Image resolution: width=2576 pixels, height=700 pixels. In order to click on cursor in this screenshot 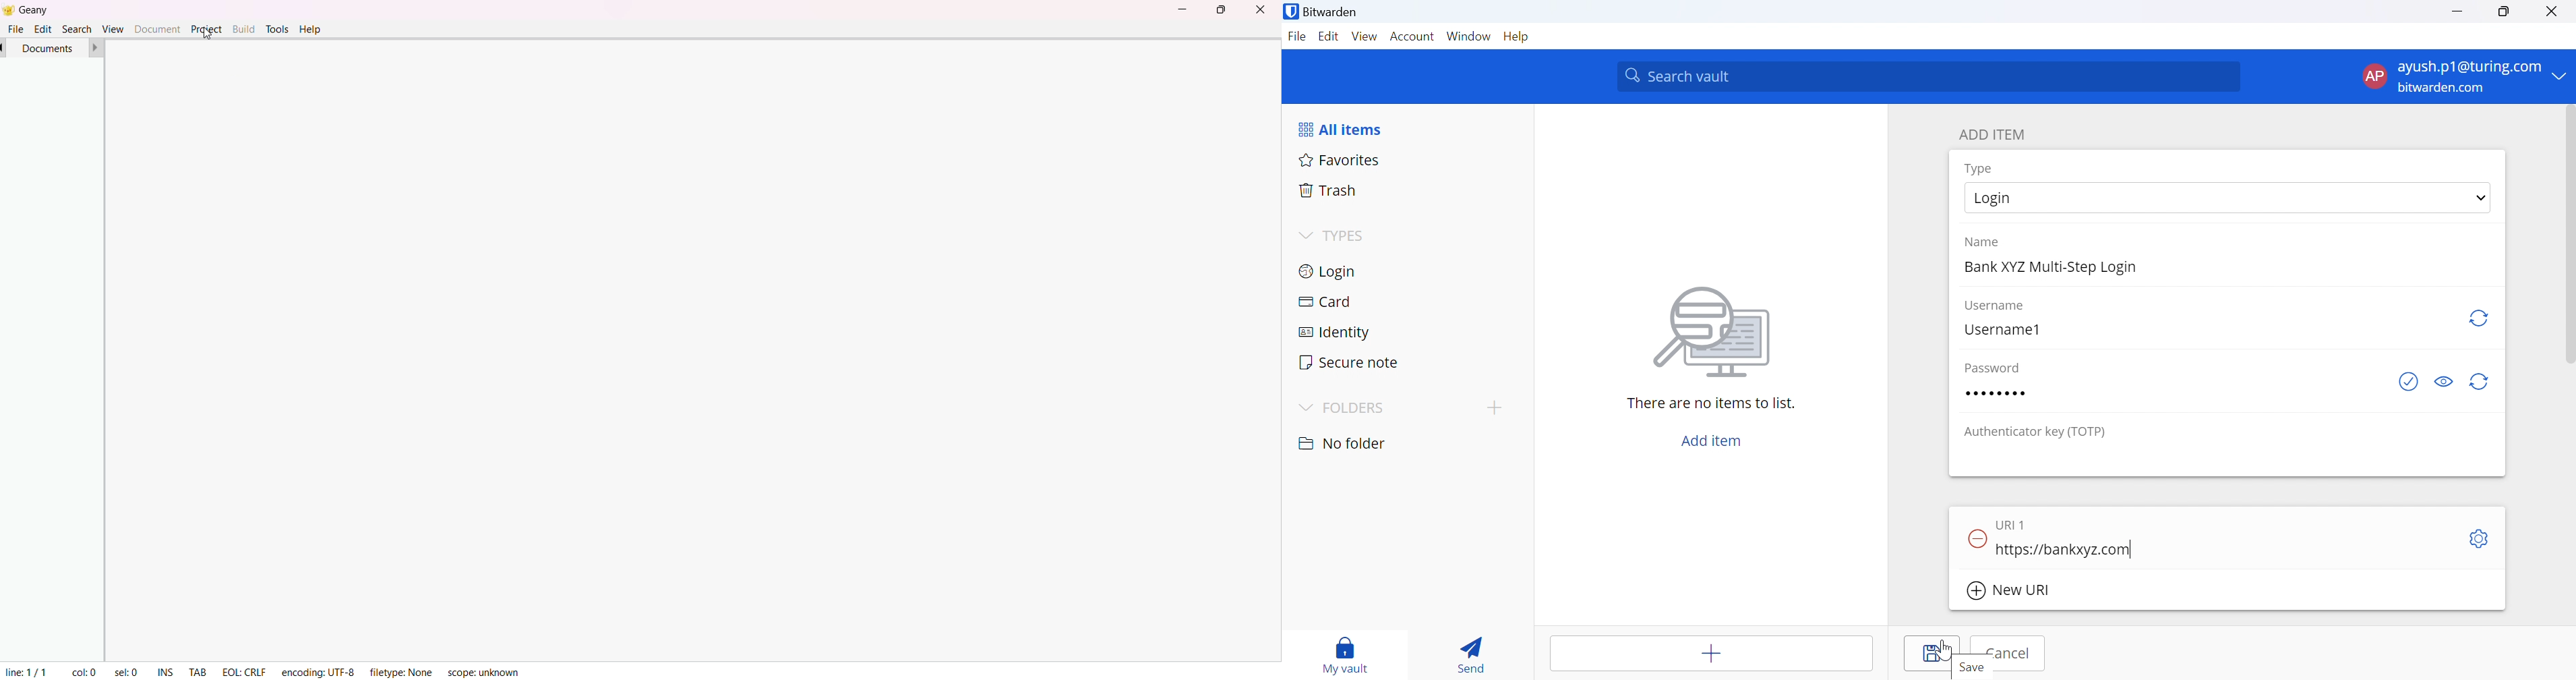, I will do `click(207, 31)`.